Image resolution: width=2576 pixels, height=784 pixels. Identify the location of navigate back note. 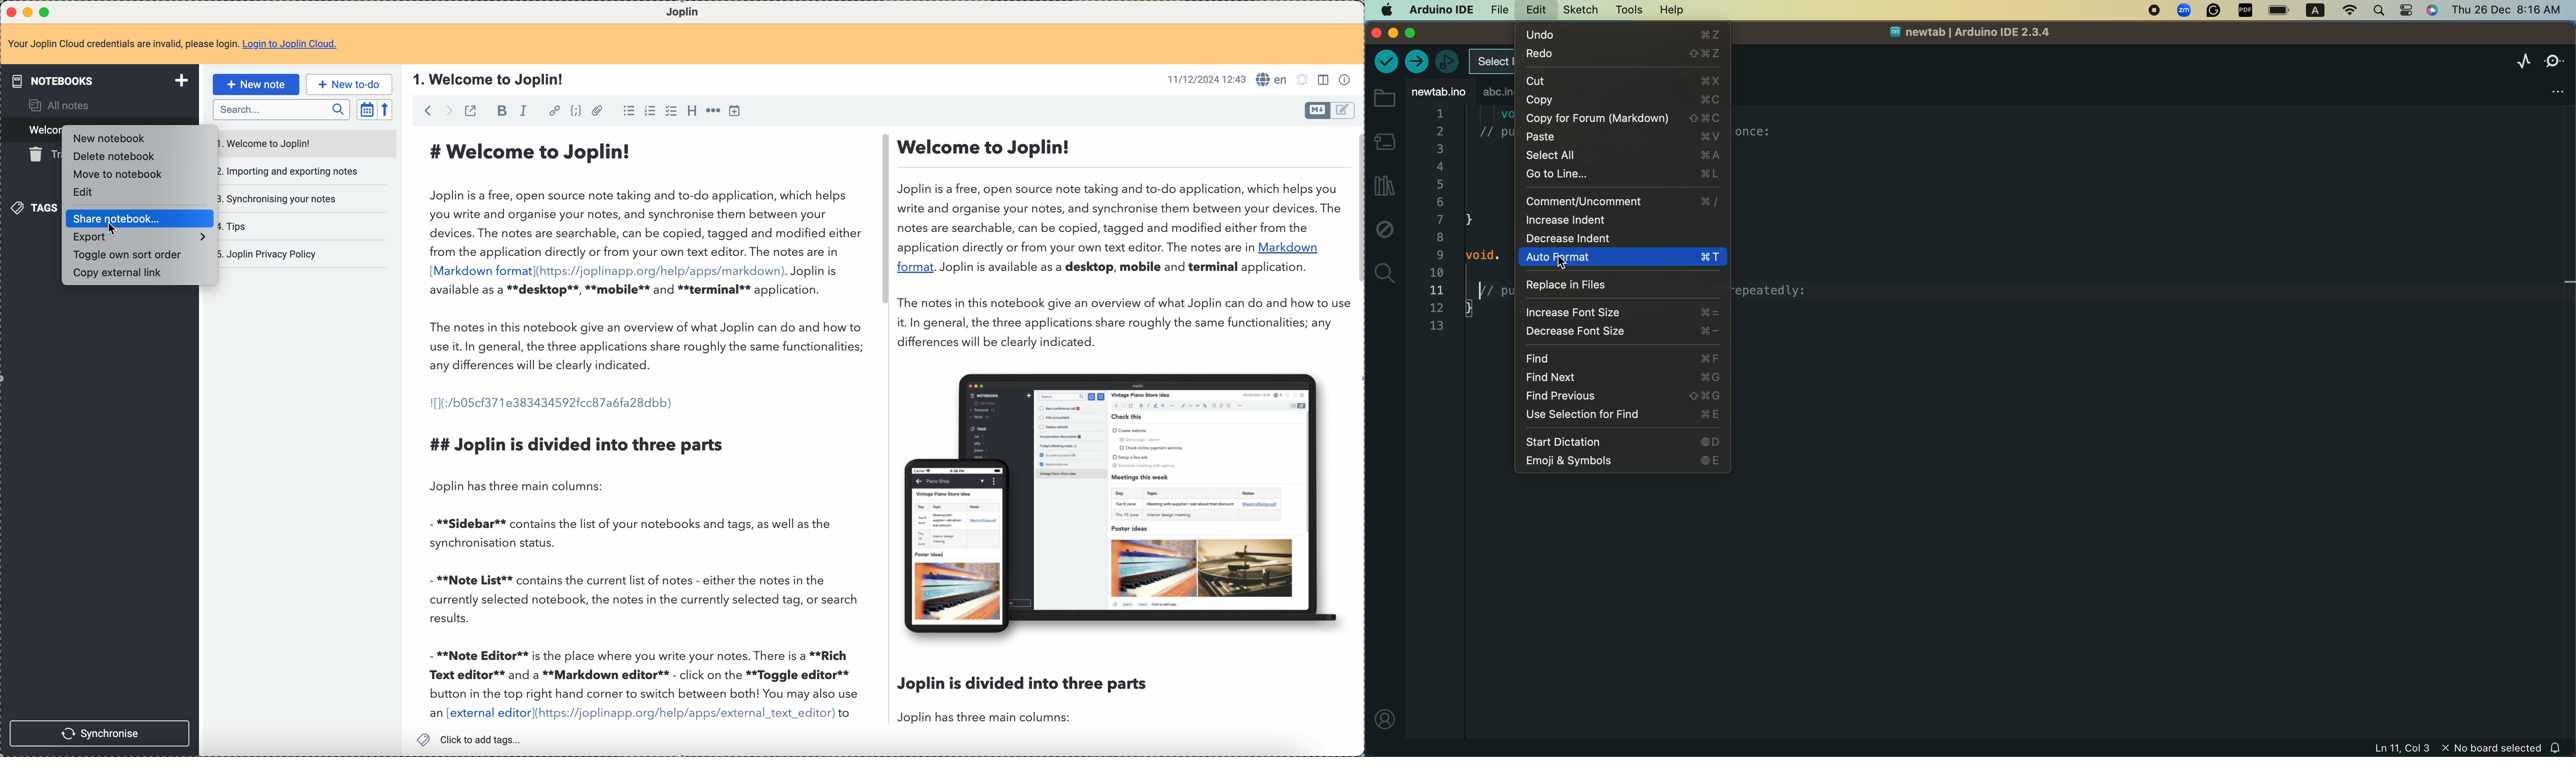
(430, 110).